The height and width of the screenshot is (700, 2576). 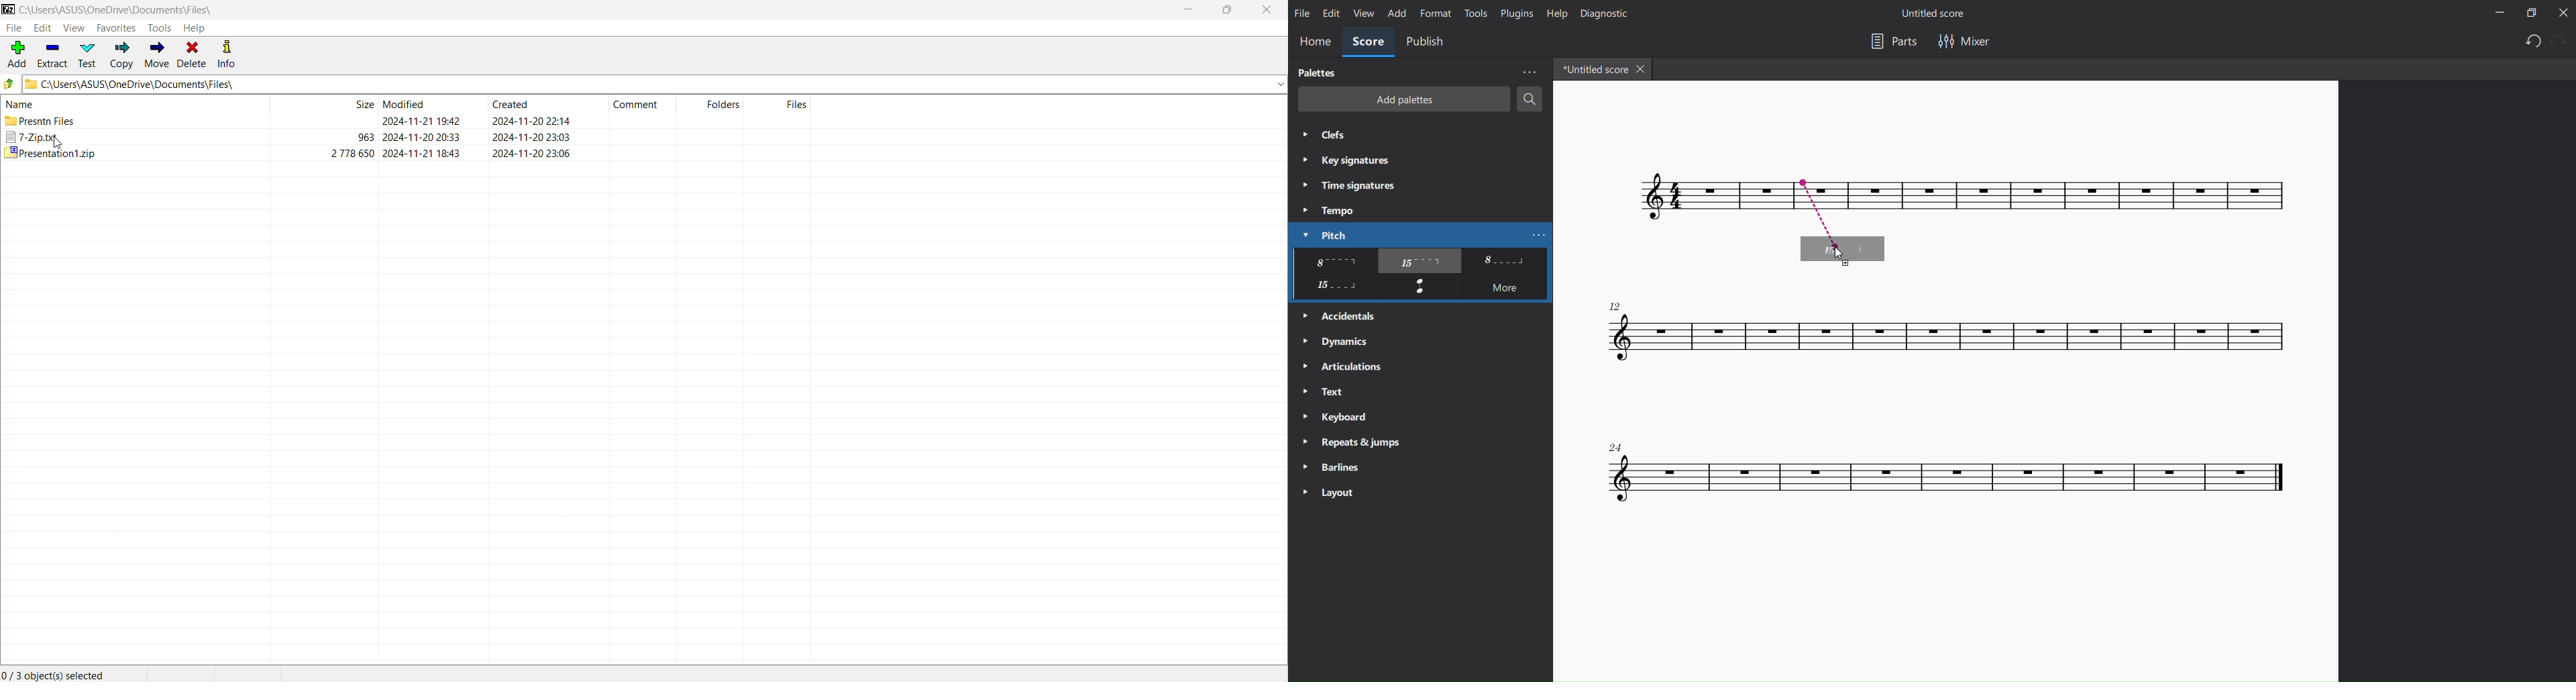 I want to click on modified date & time, so click(x=422, y=153).